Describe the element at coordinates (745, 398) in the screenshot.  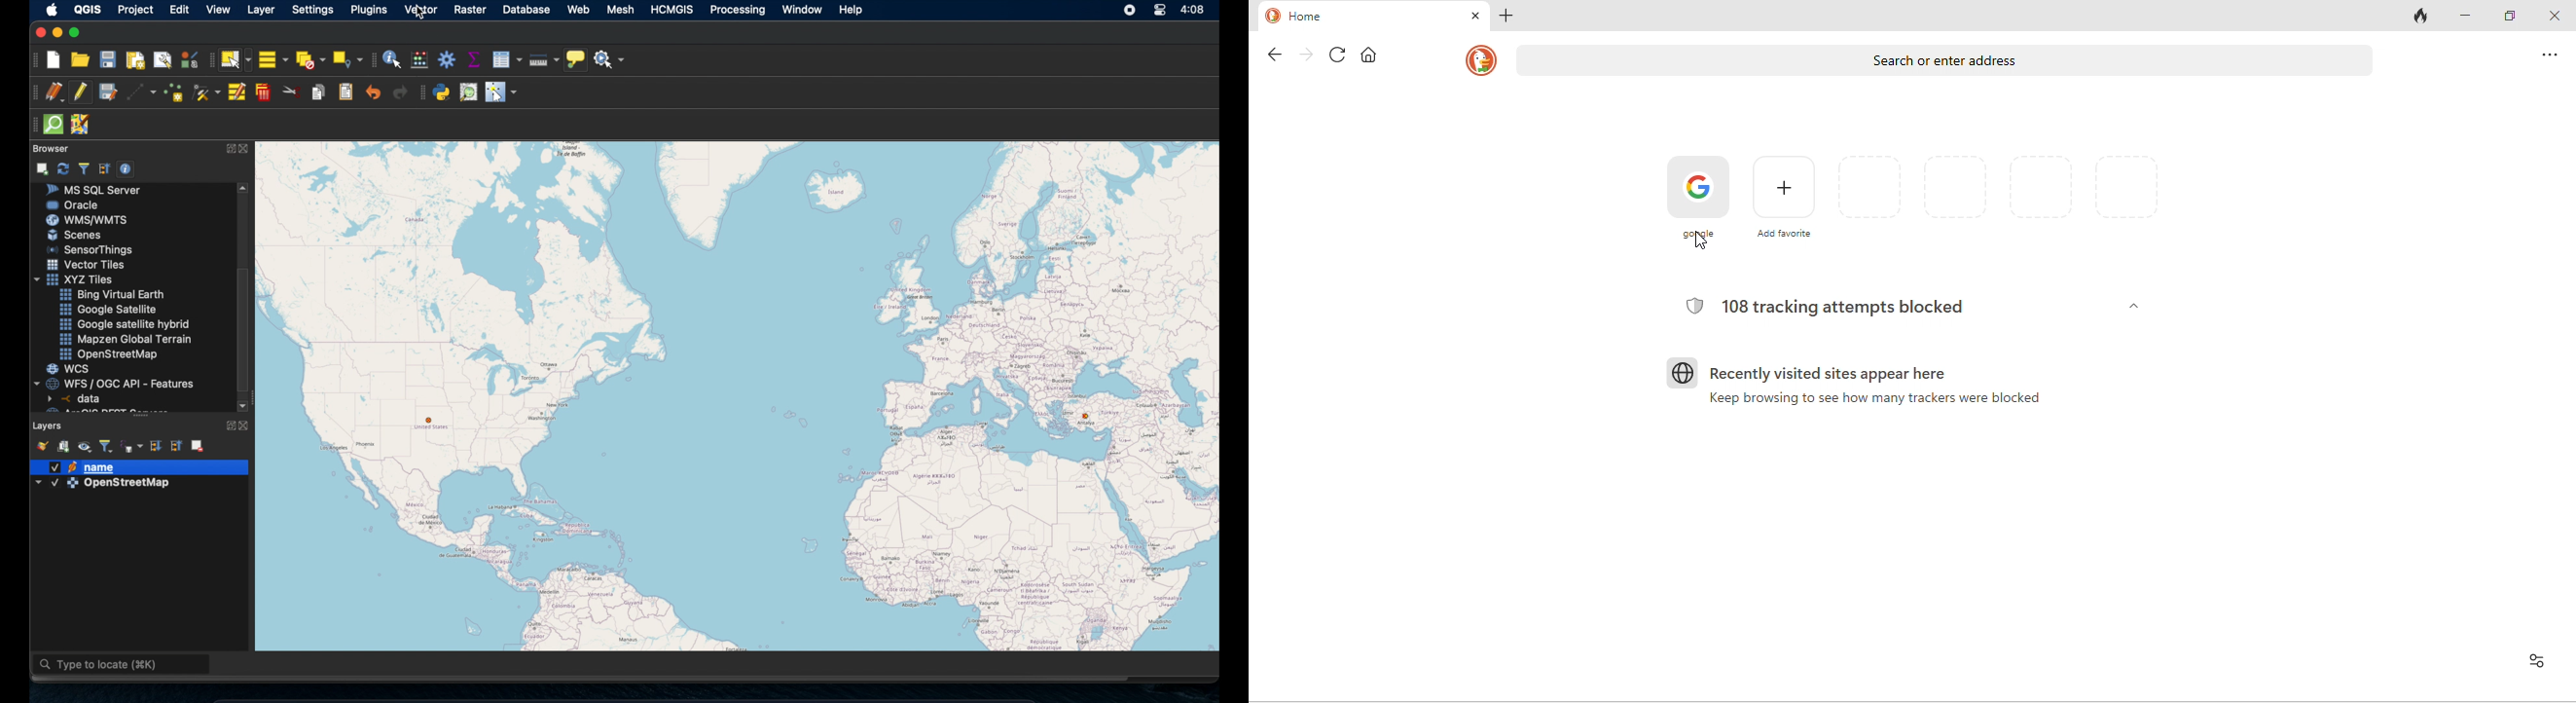
I see `openstreetmap` at that location.